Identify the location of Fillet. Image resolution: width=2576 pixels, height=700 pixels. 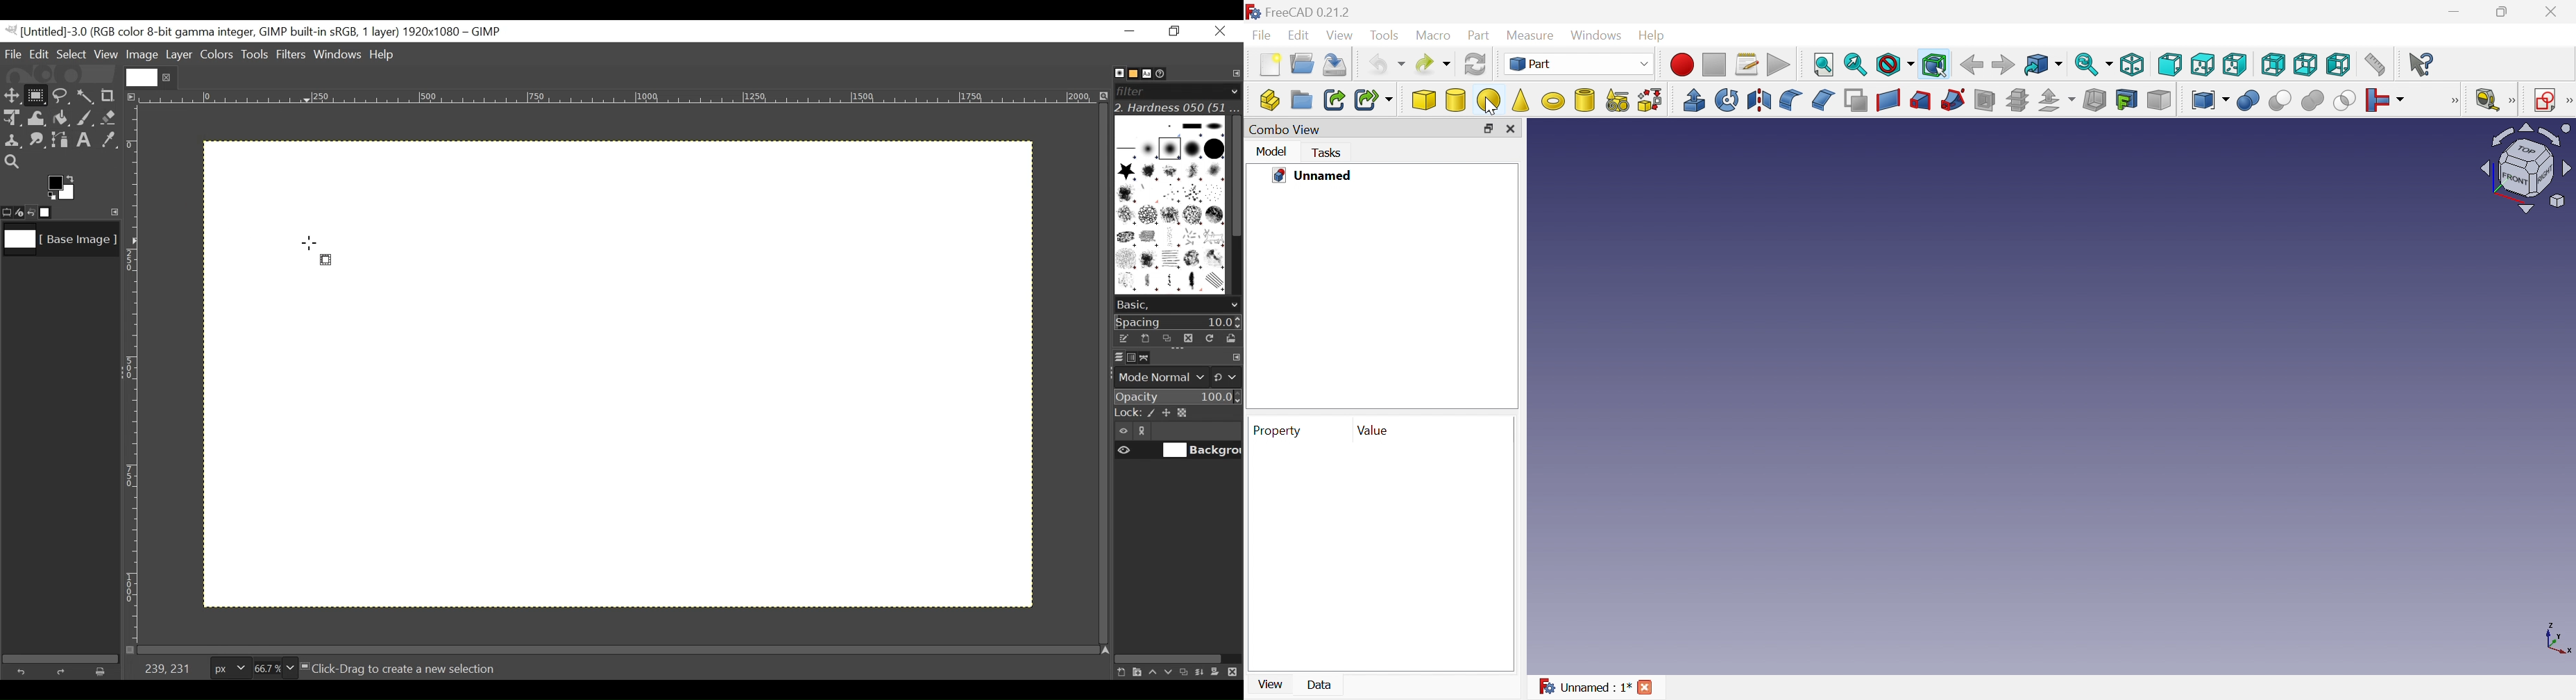
(1791, 100).